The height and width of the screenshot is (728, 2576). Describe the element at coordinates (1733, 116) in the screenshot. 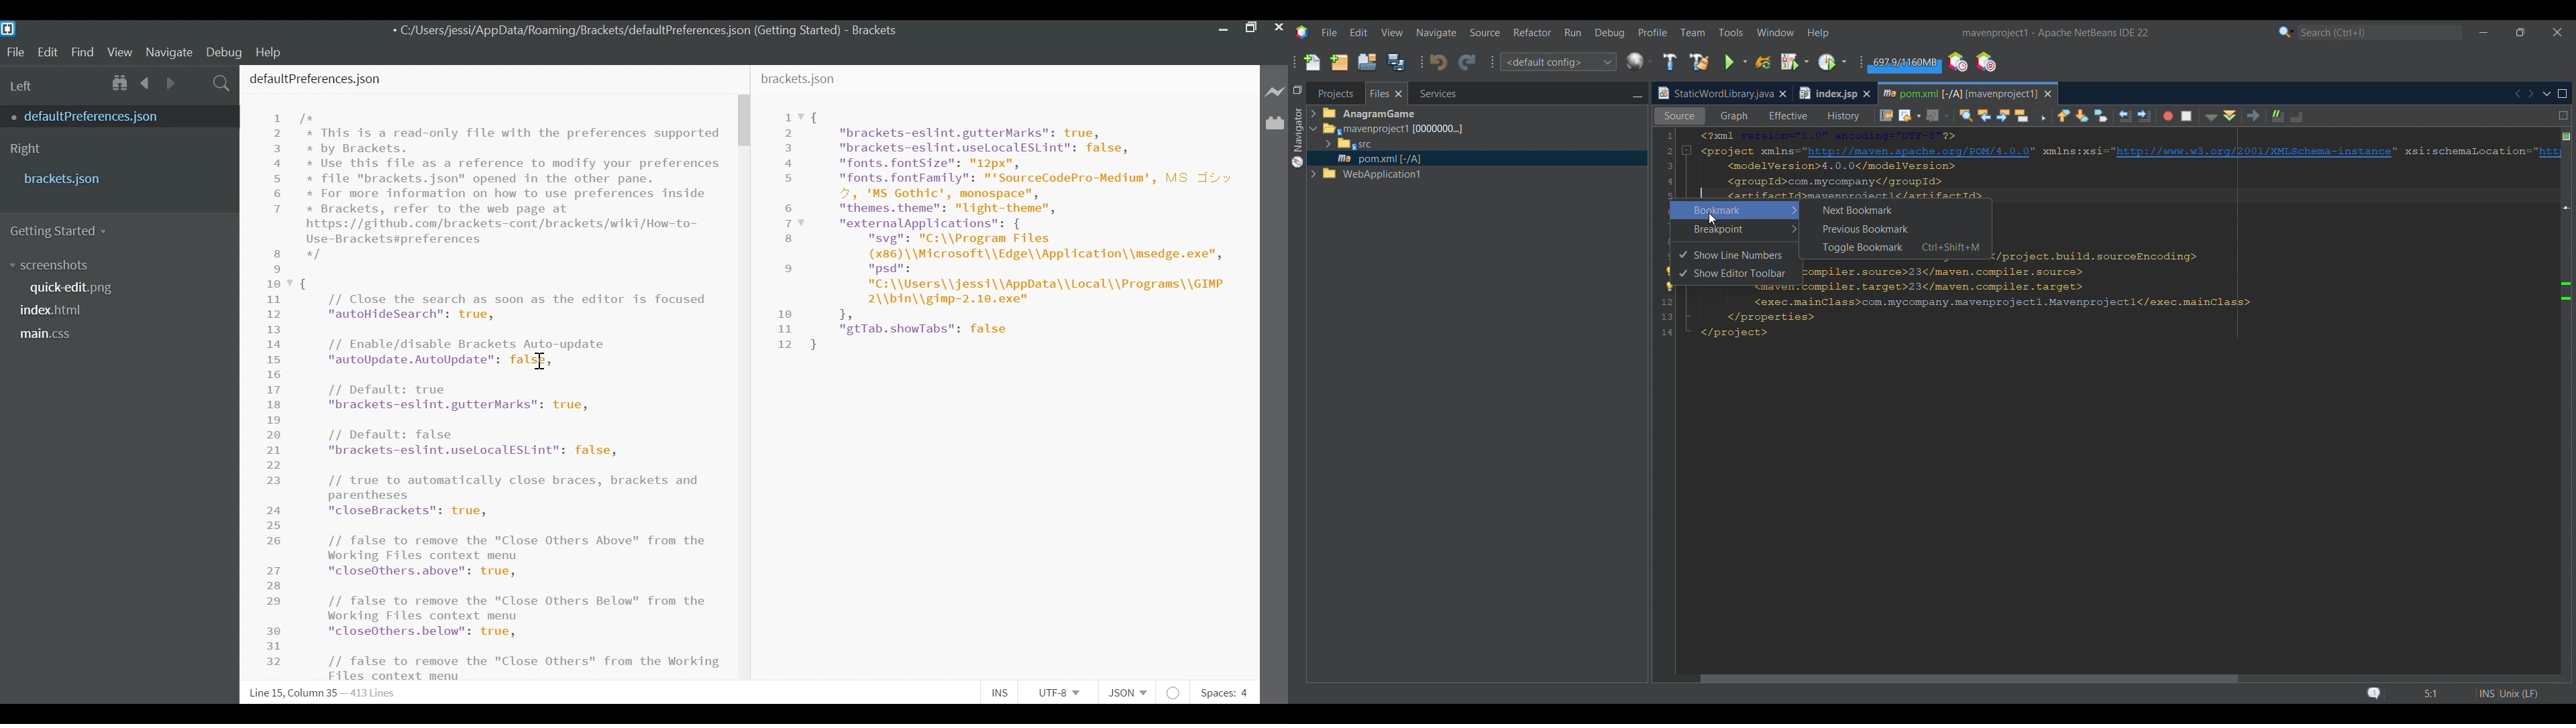

I see `Graph view` at that location.